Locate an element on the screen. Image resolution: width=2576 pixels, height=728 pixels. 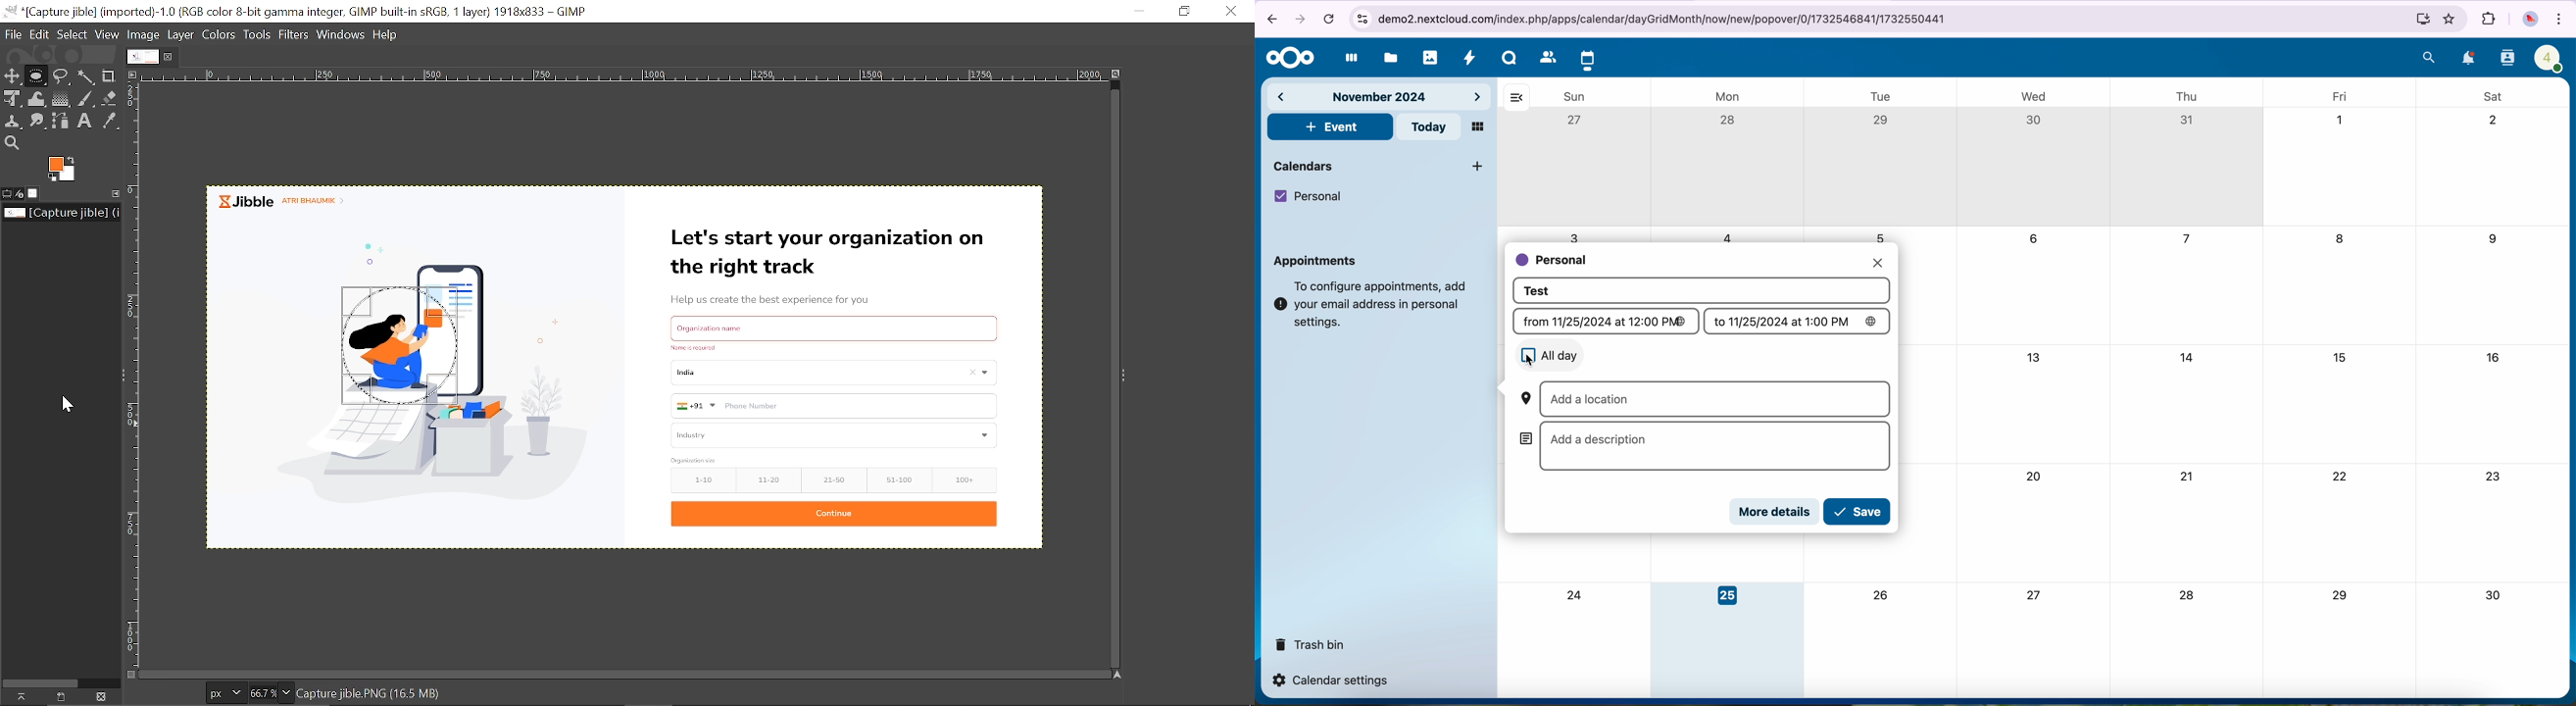
Current Image is located at coordinates (141, 56).